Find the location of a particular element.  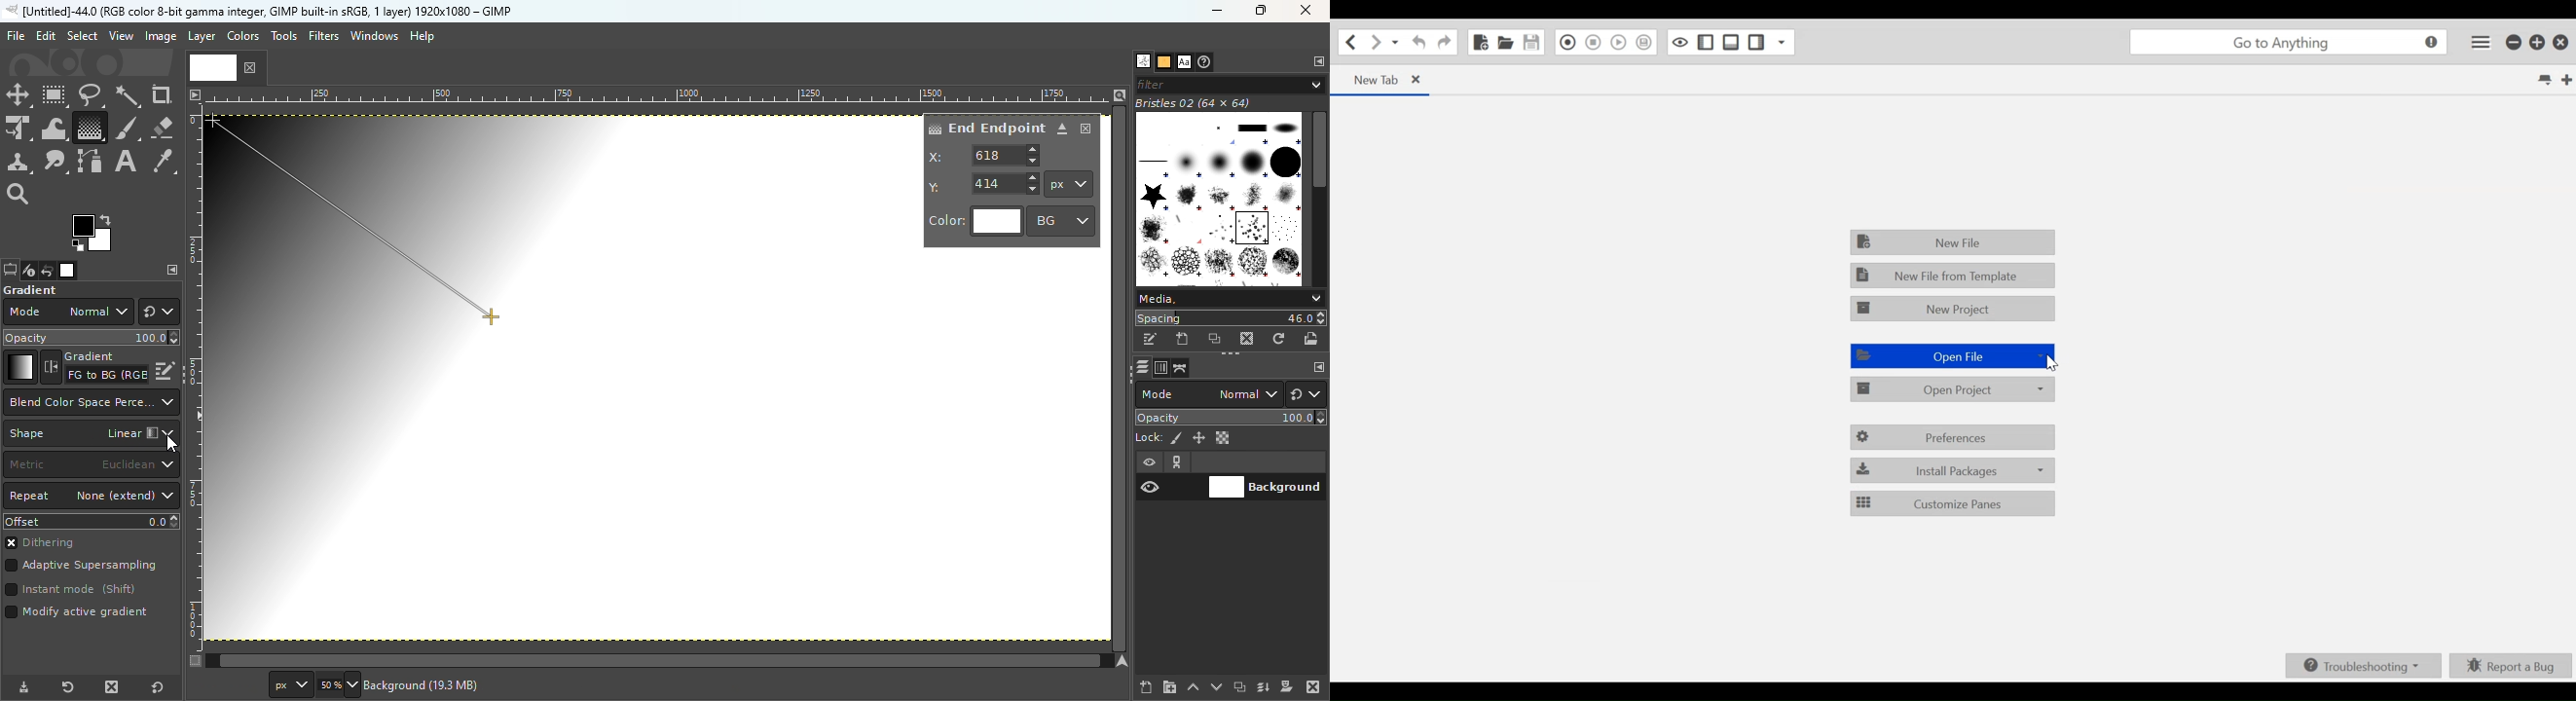

Cursor is located at coordinates (170, 444).